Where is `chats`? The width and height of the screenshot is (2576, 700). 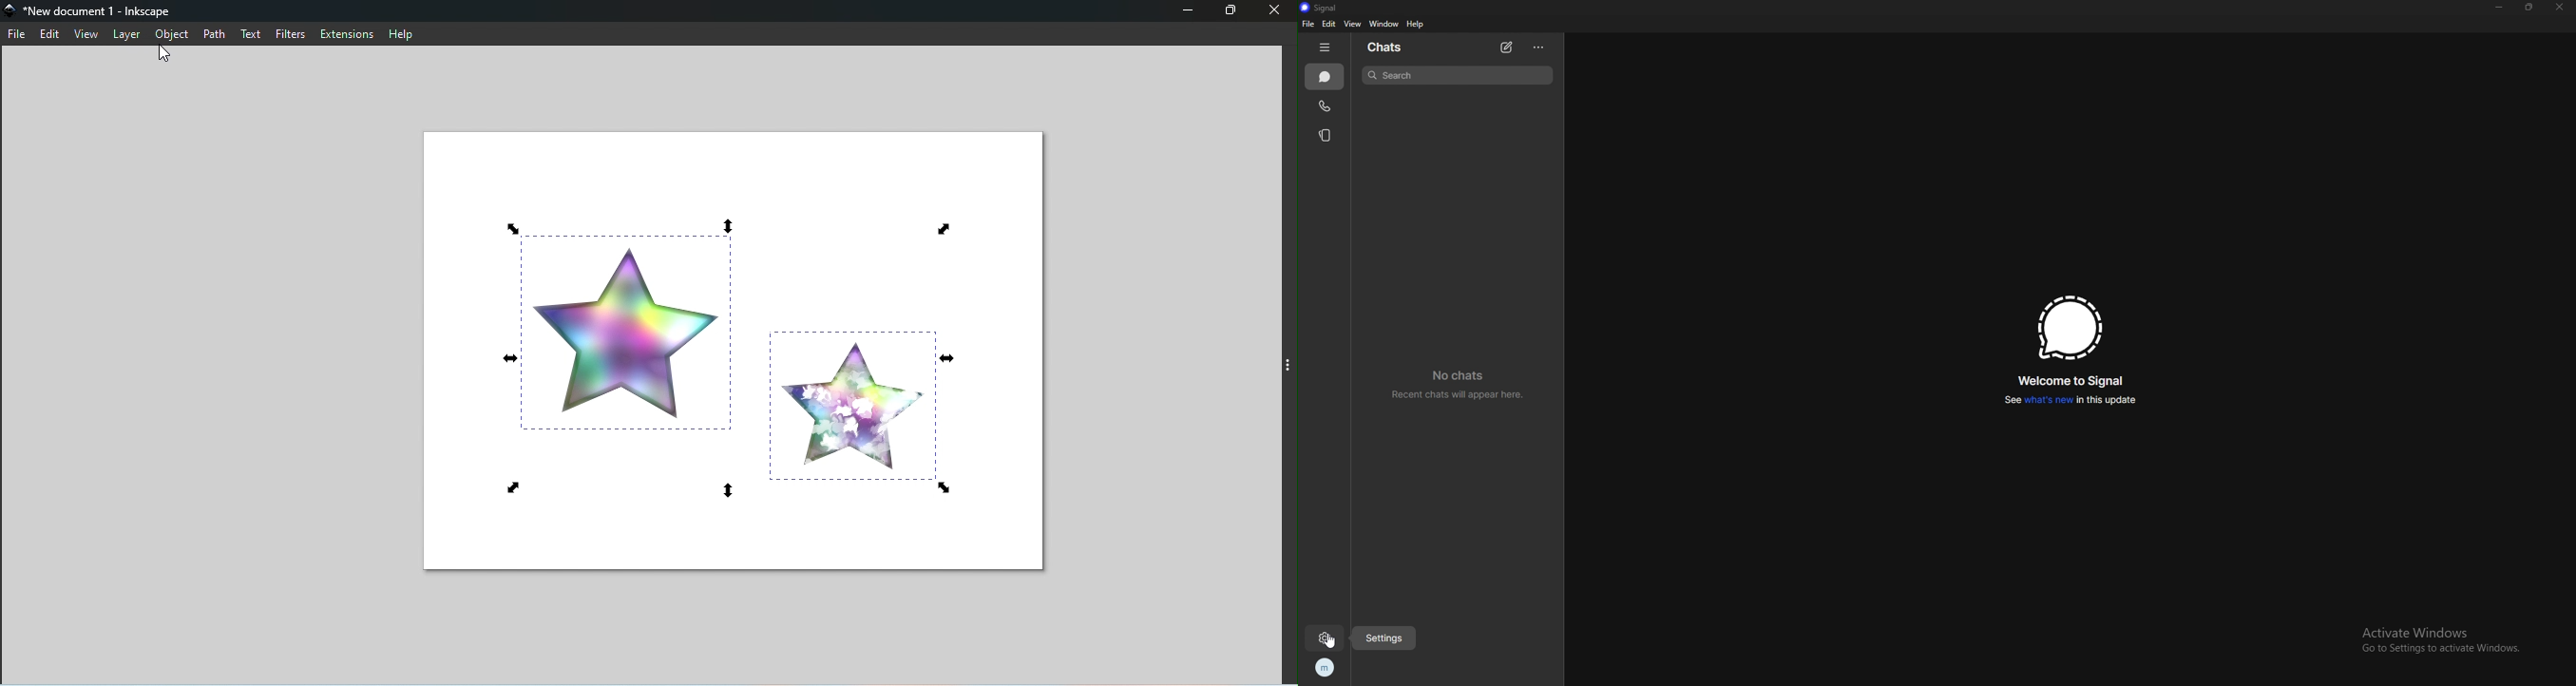 chats is located at coordinates (1326, 77).